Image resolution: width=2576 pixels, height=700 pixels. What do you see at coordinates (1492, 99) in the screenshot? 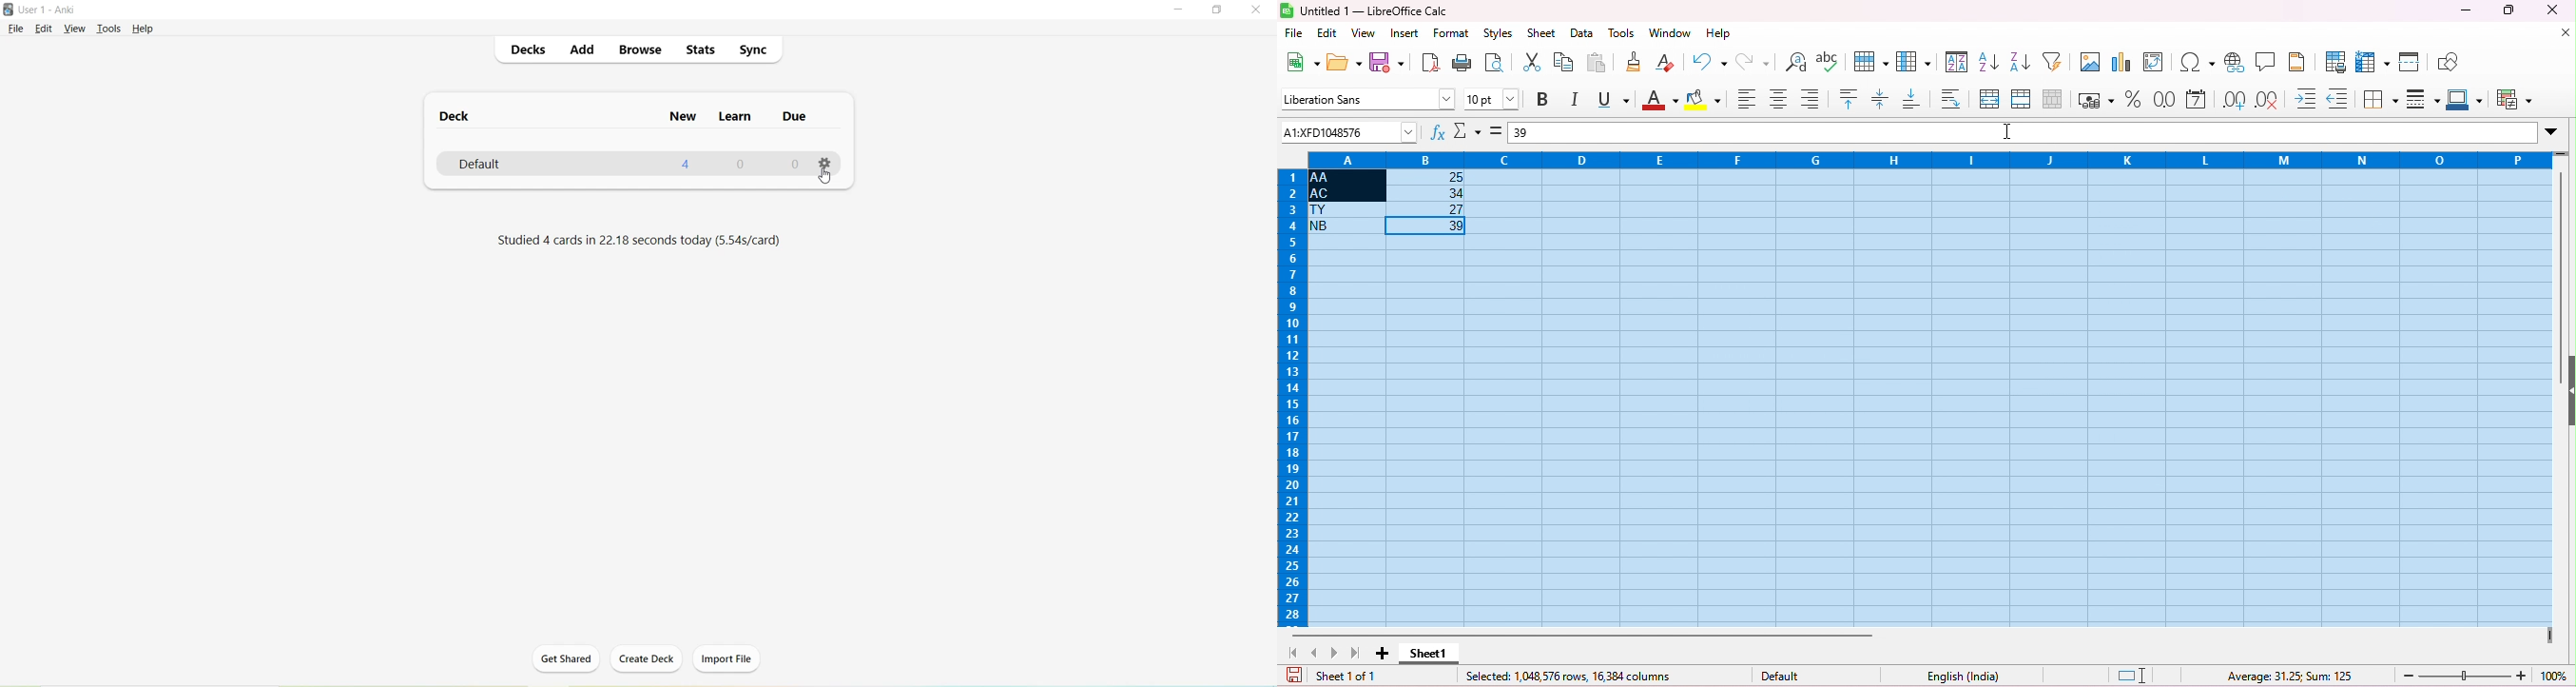
I see `font size` at bounding box center [1492, 99].